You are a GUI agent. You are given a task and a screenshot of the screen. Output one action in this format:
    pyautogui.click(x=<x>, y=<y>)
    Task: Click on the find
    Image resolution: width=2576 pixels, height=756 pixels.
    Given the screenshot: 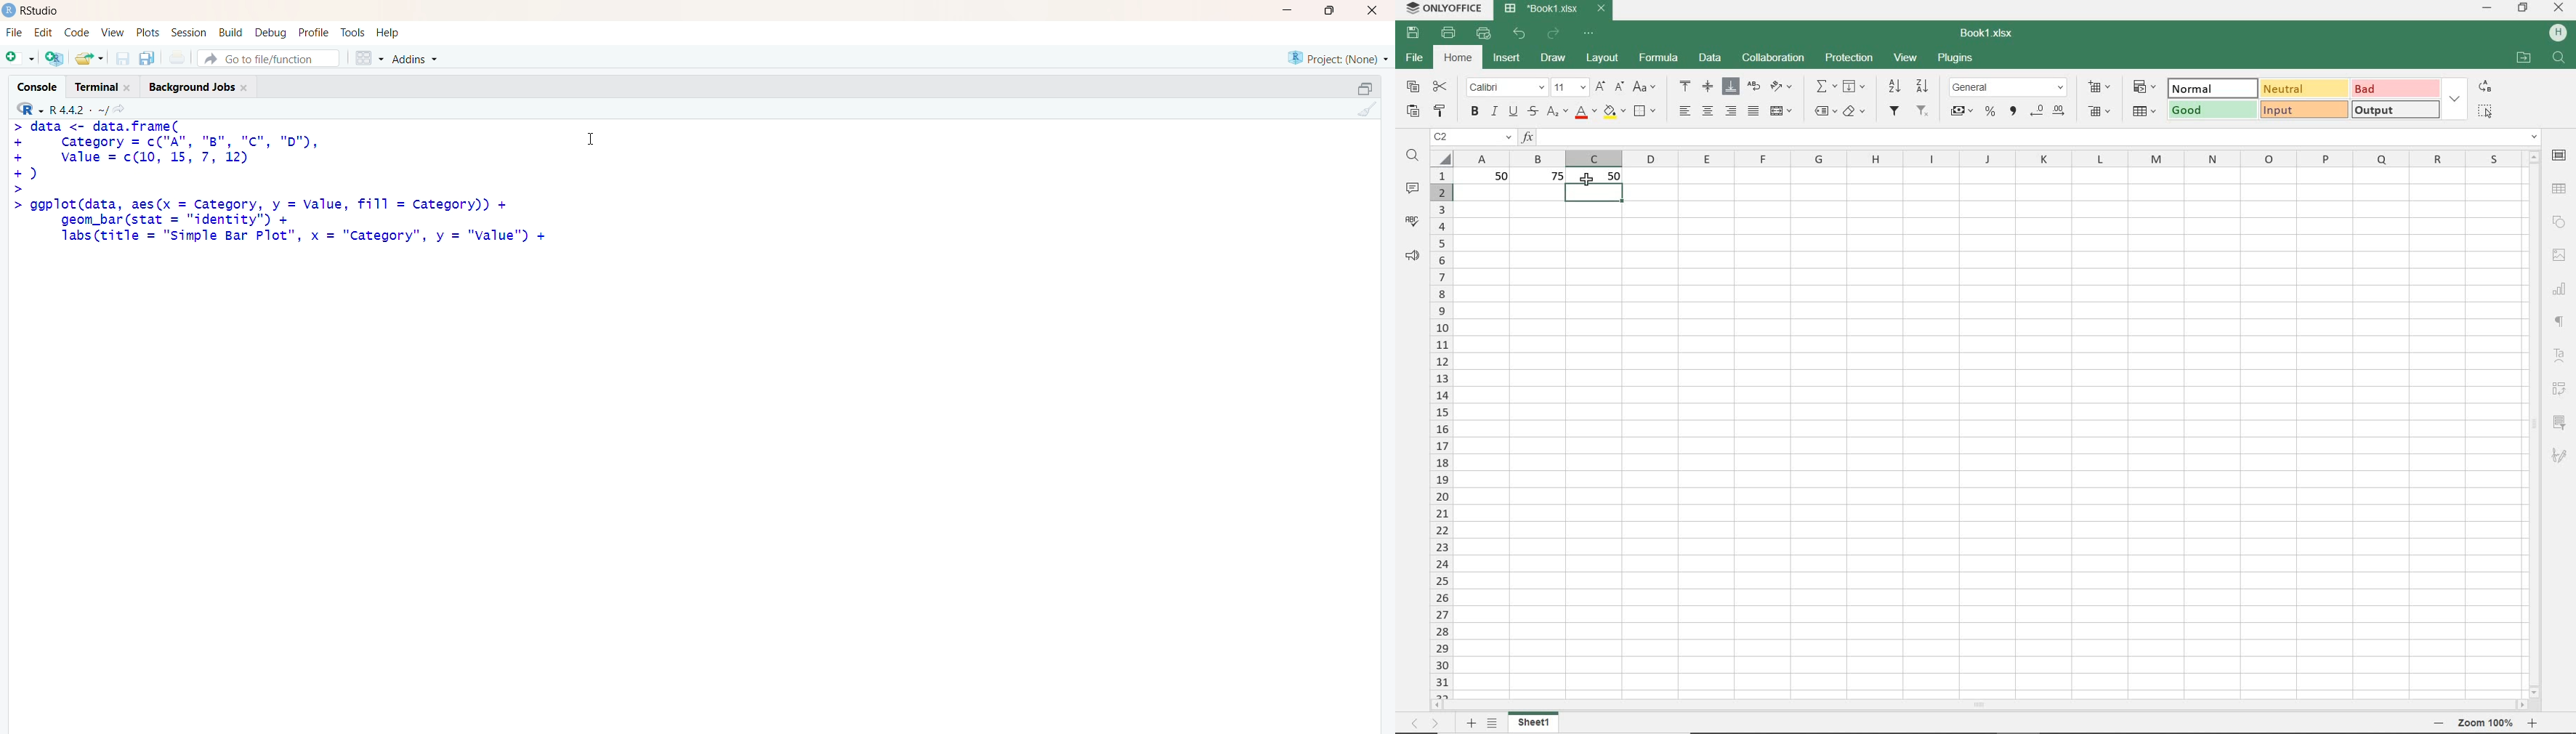 What is the action you would take?
    pyautogui.click(x=1412, y=157)
    